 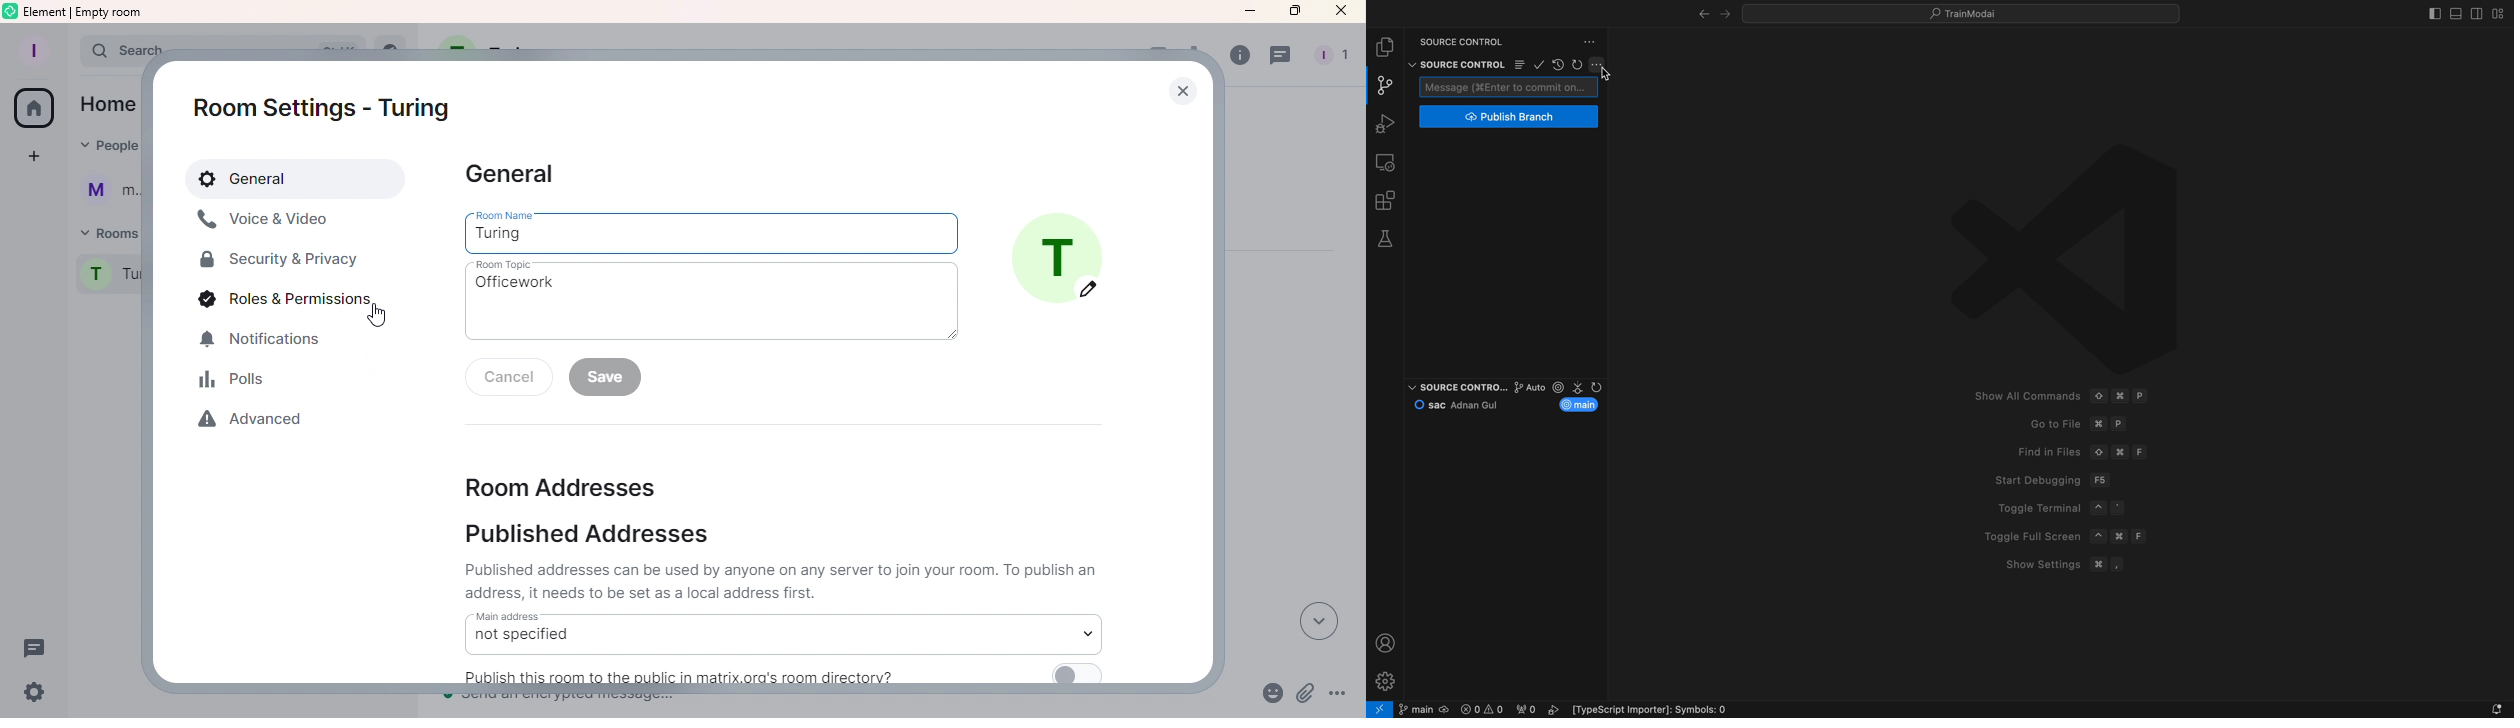 What do you see at coordinates (710, 232) in the screenshot?
I see `Turing` at bounding box center [710, 232].